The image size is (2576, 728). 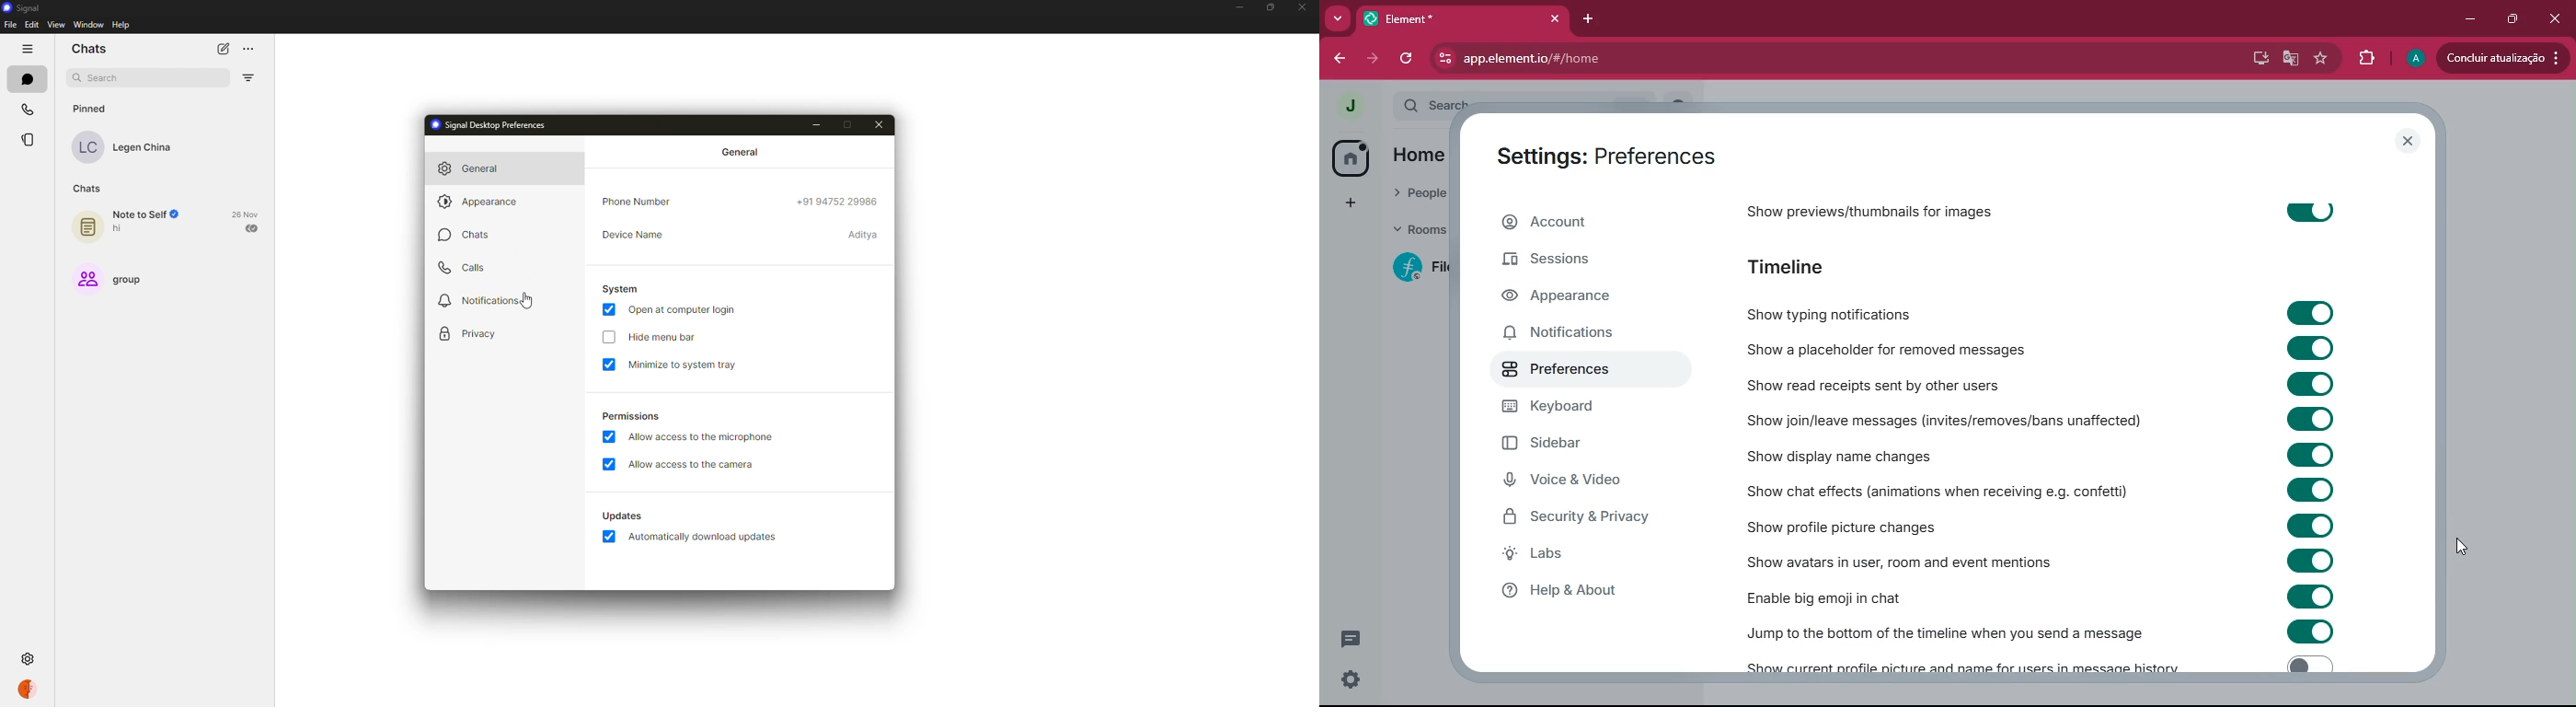 I want to click on keyboard, so click(x=1573, y=410).